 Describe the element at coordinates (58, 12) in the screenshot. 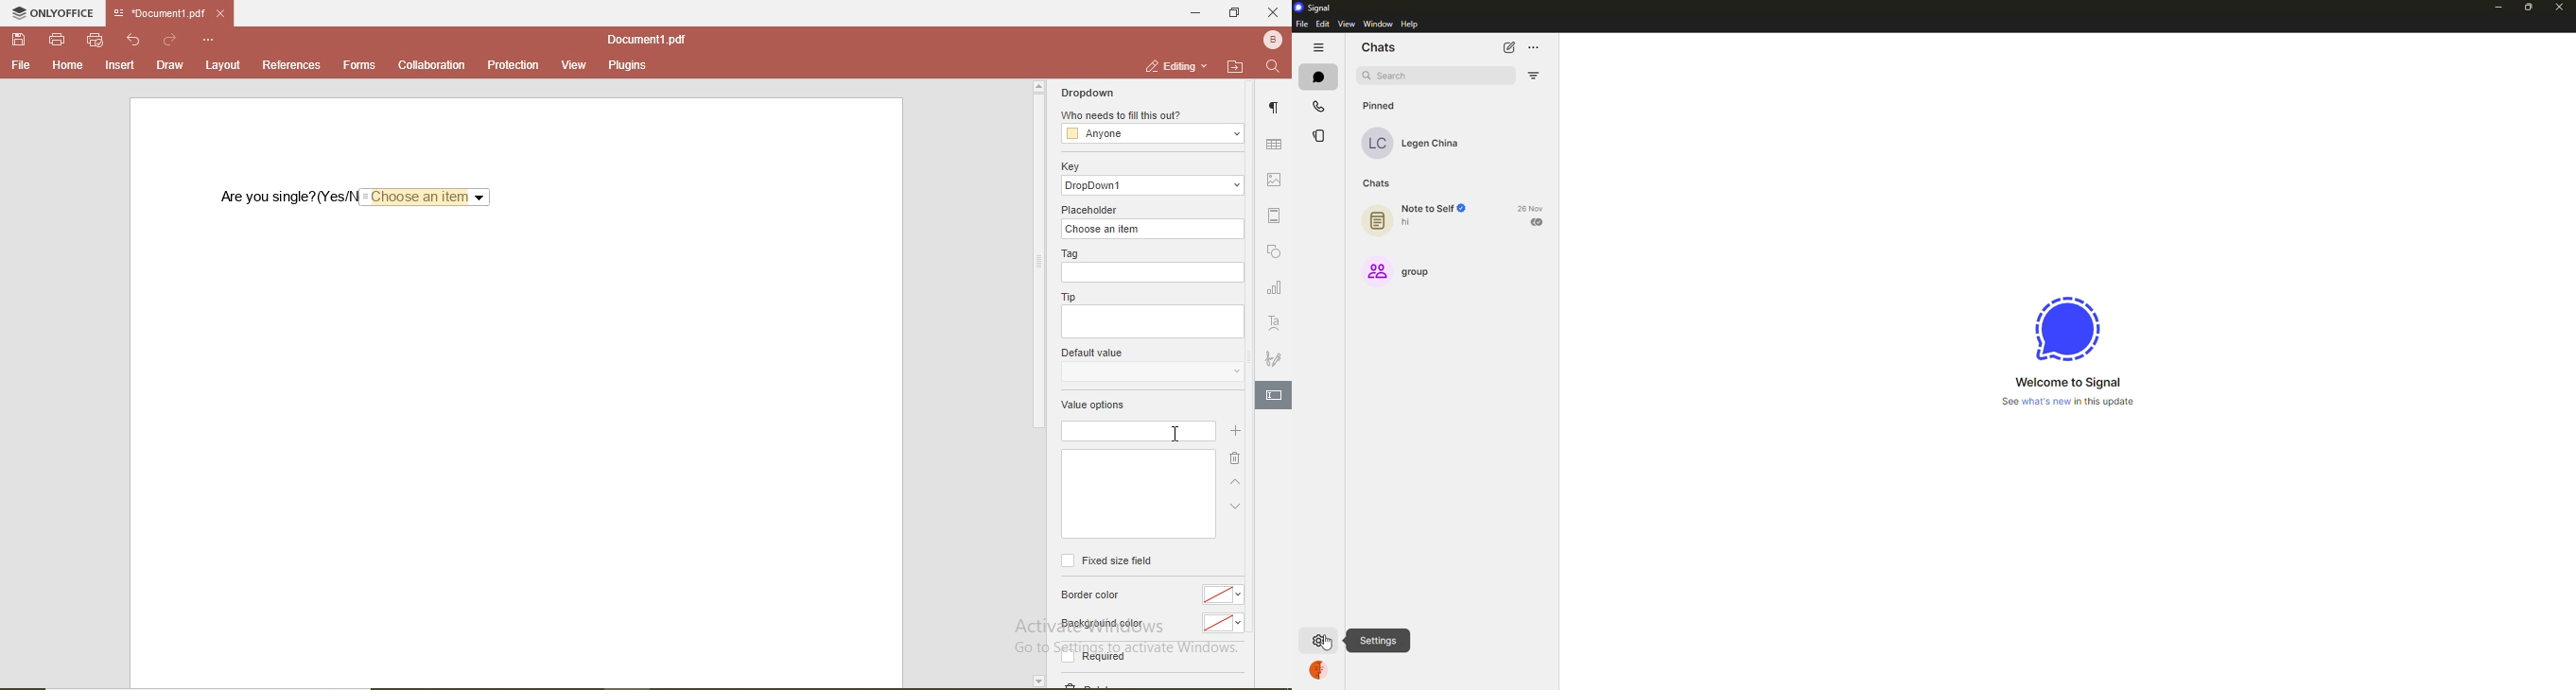

I see `onlyoffice` at that location.